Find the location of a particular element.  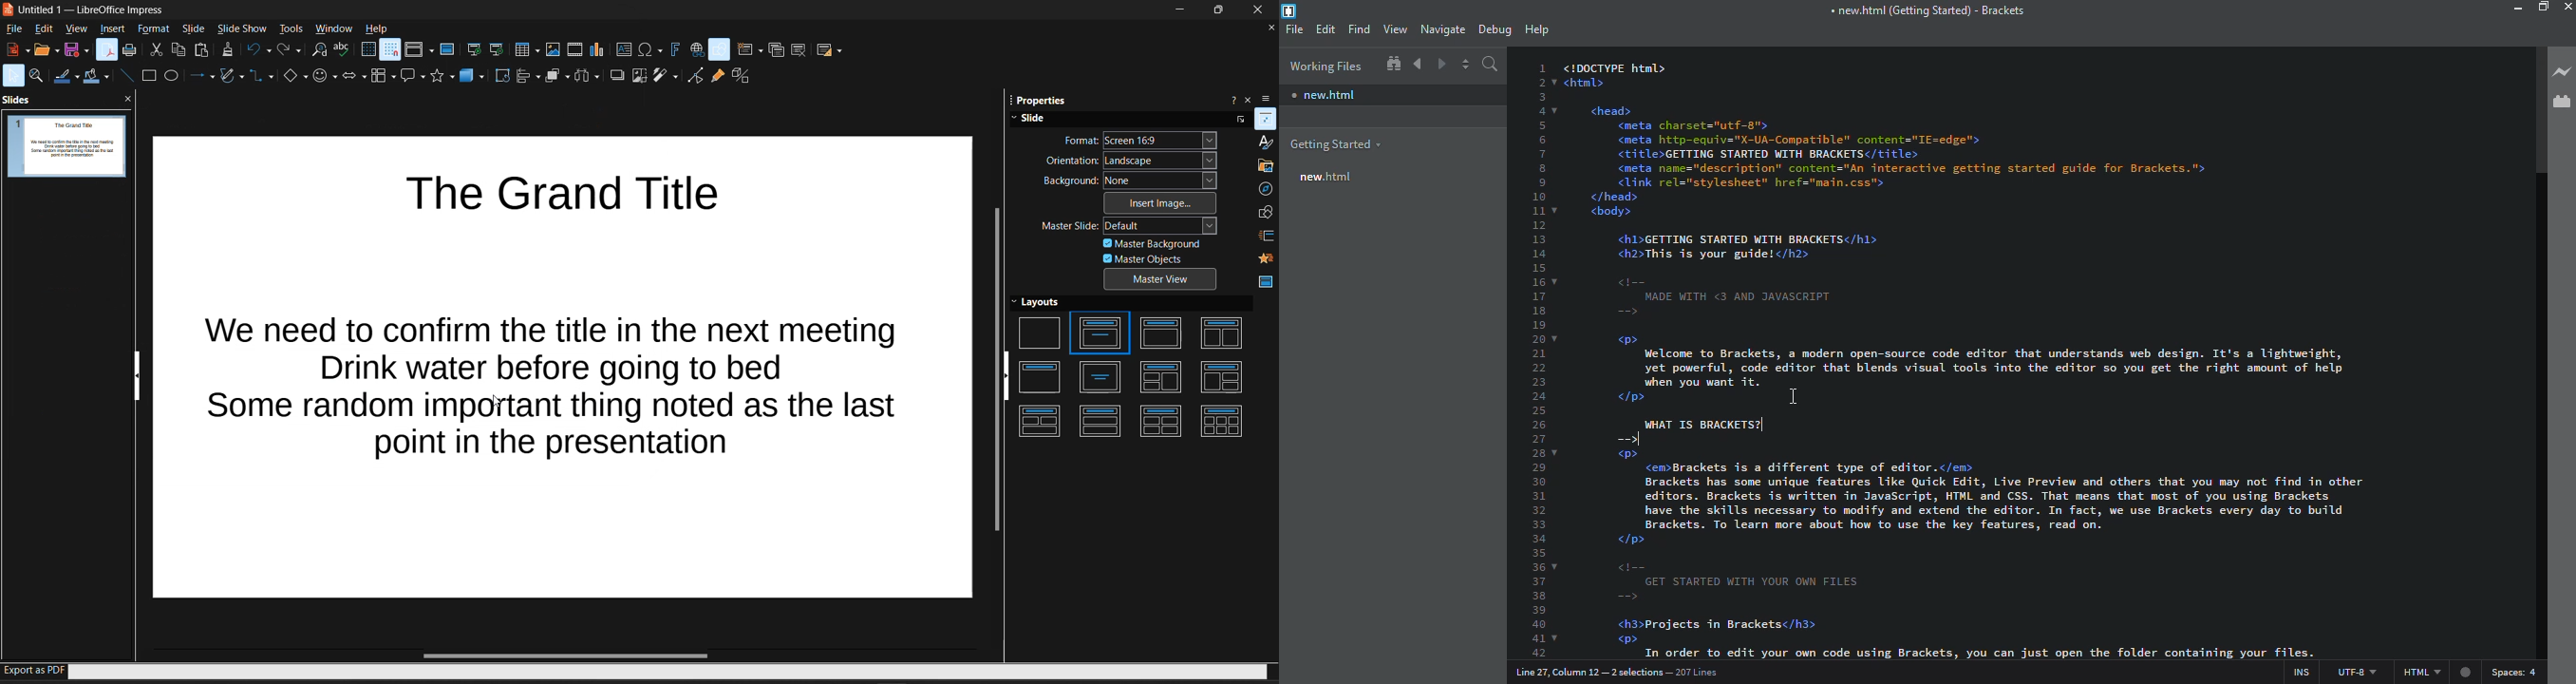

insert audio or video is located at coordinates (574, 50).